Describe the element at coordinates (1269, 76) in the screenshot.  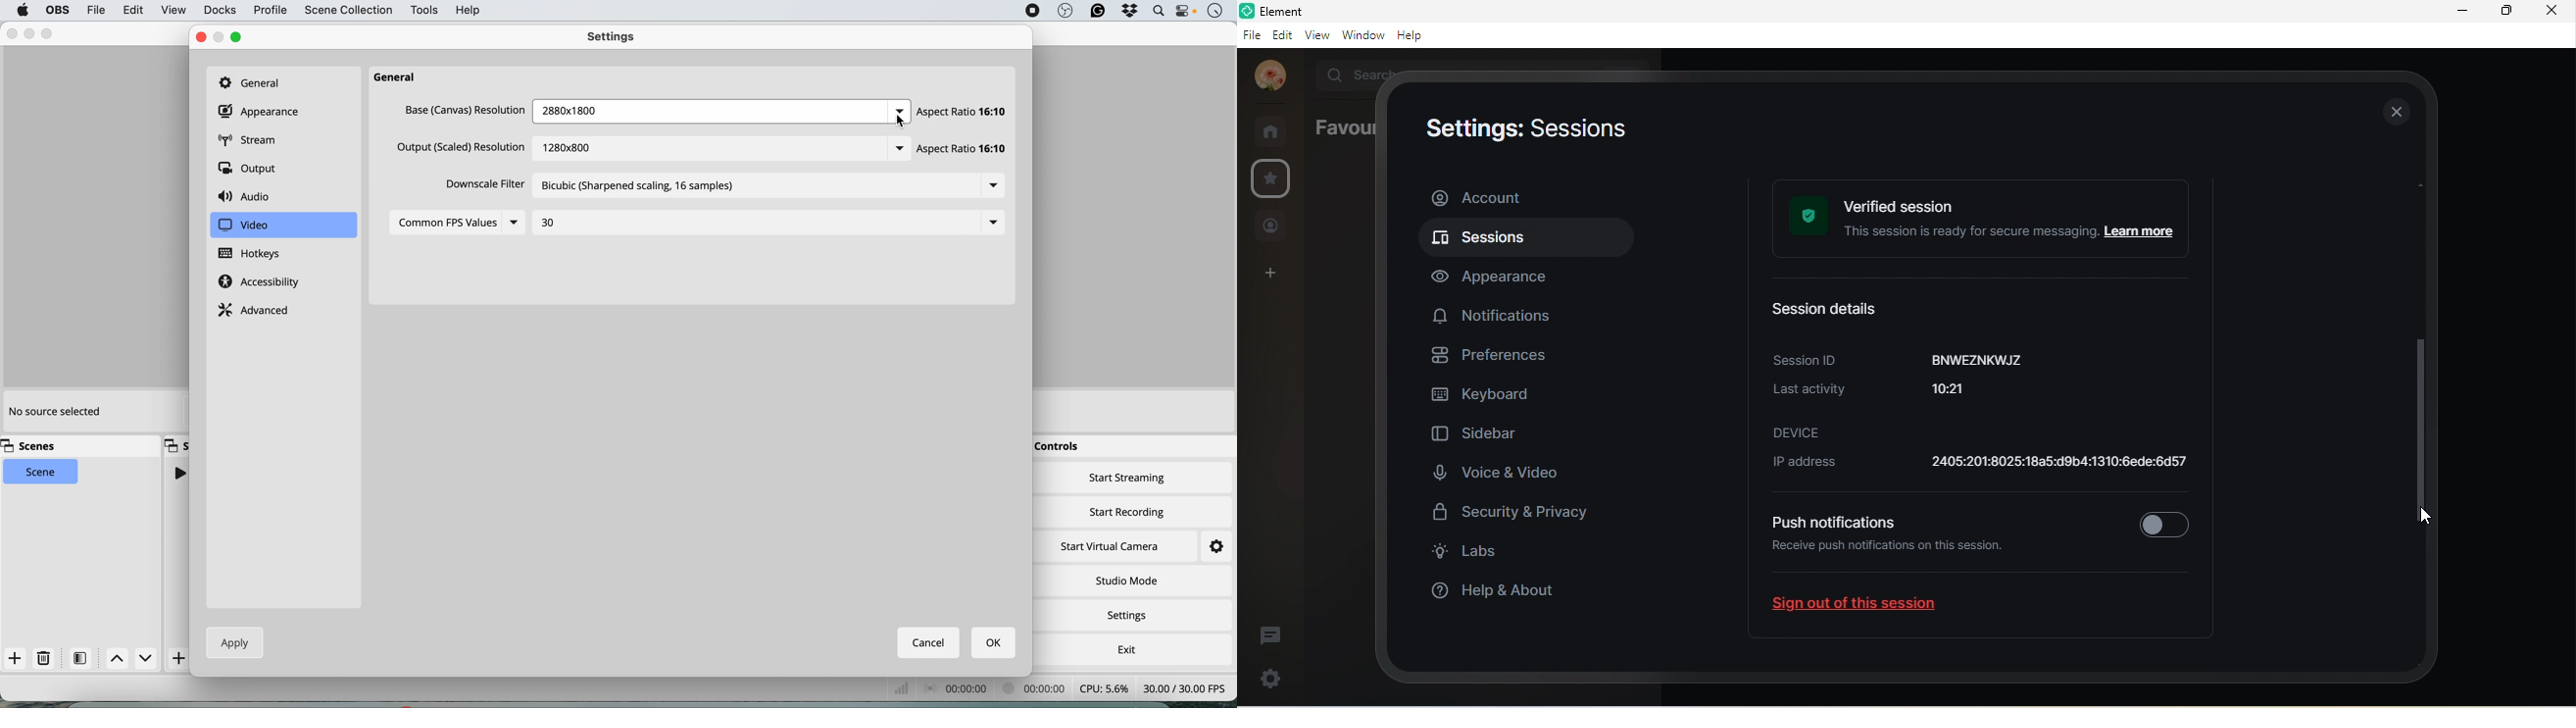
I see `account` at that location.